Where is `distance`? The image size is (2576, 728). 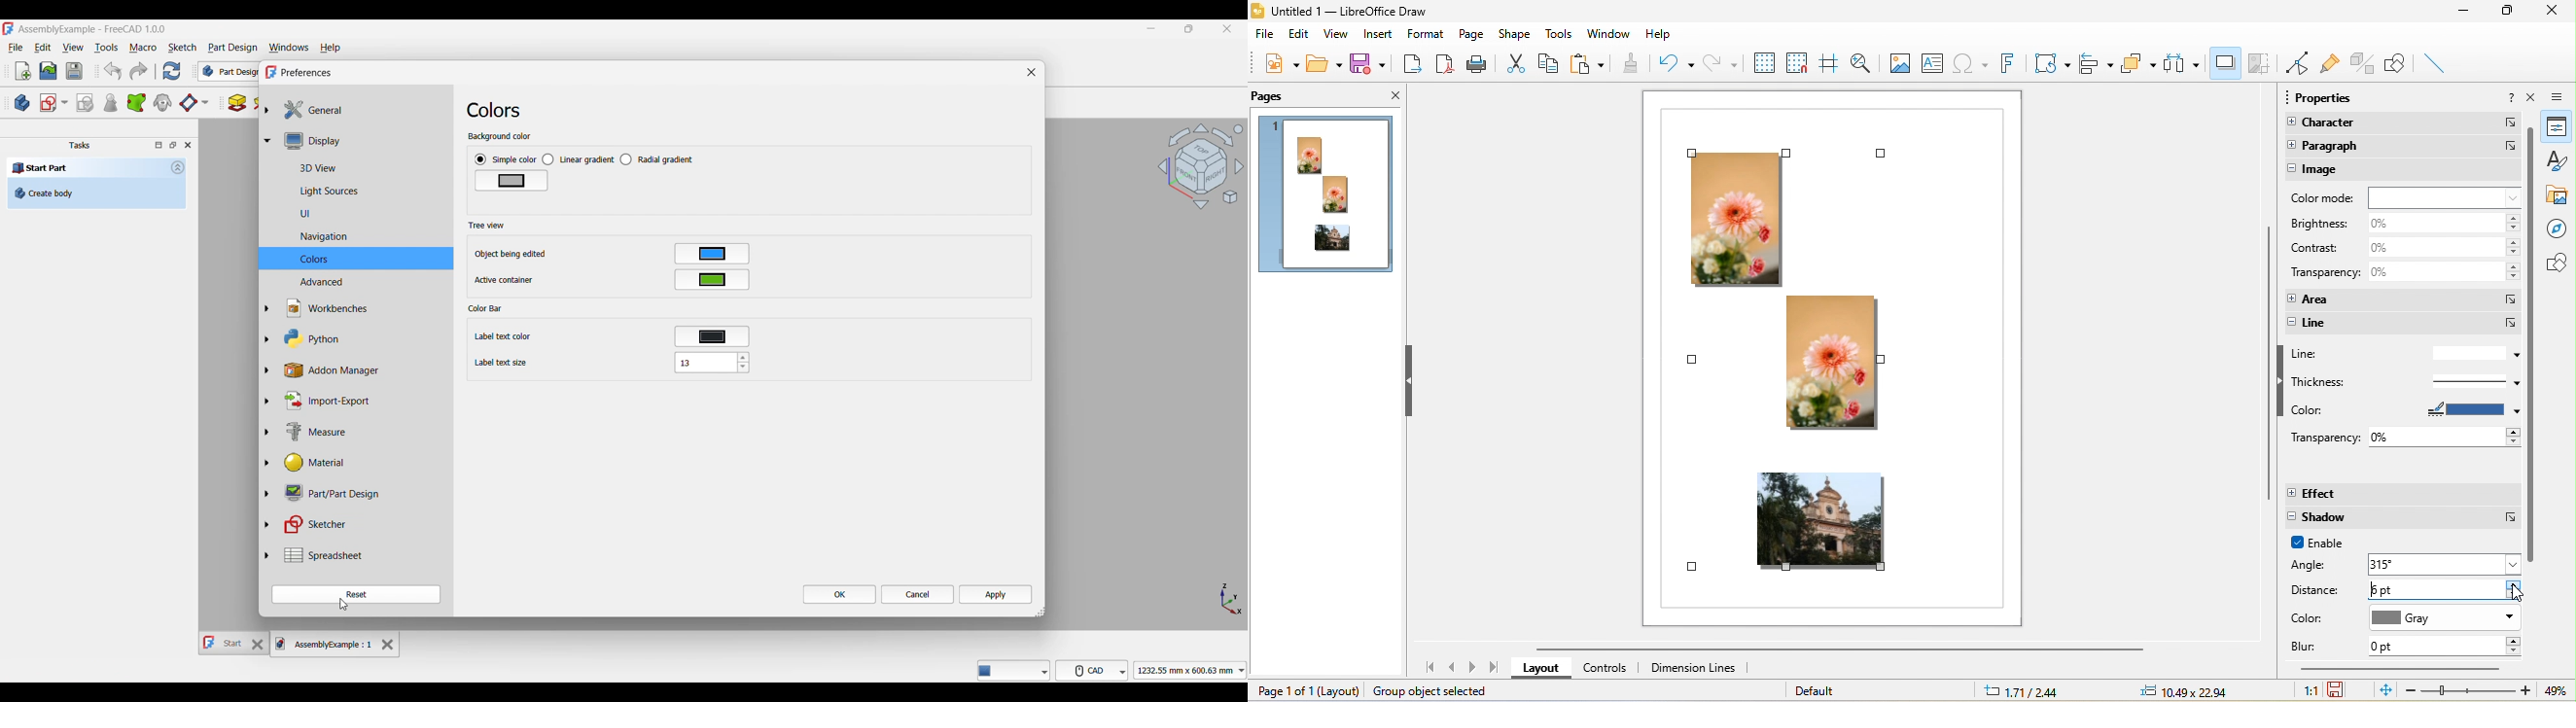 distance is located at coordinates (2317, 591).